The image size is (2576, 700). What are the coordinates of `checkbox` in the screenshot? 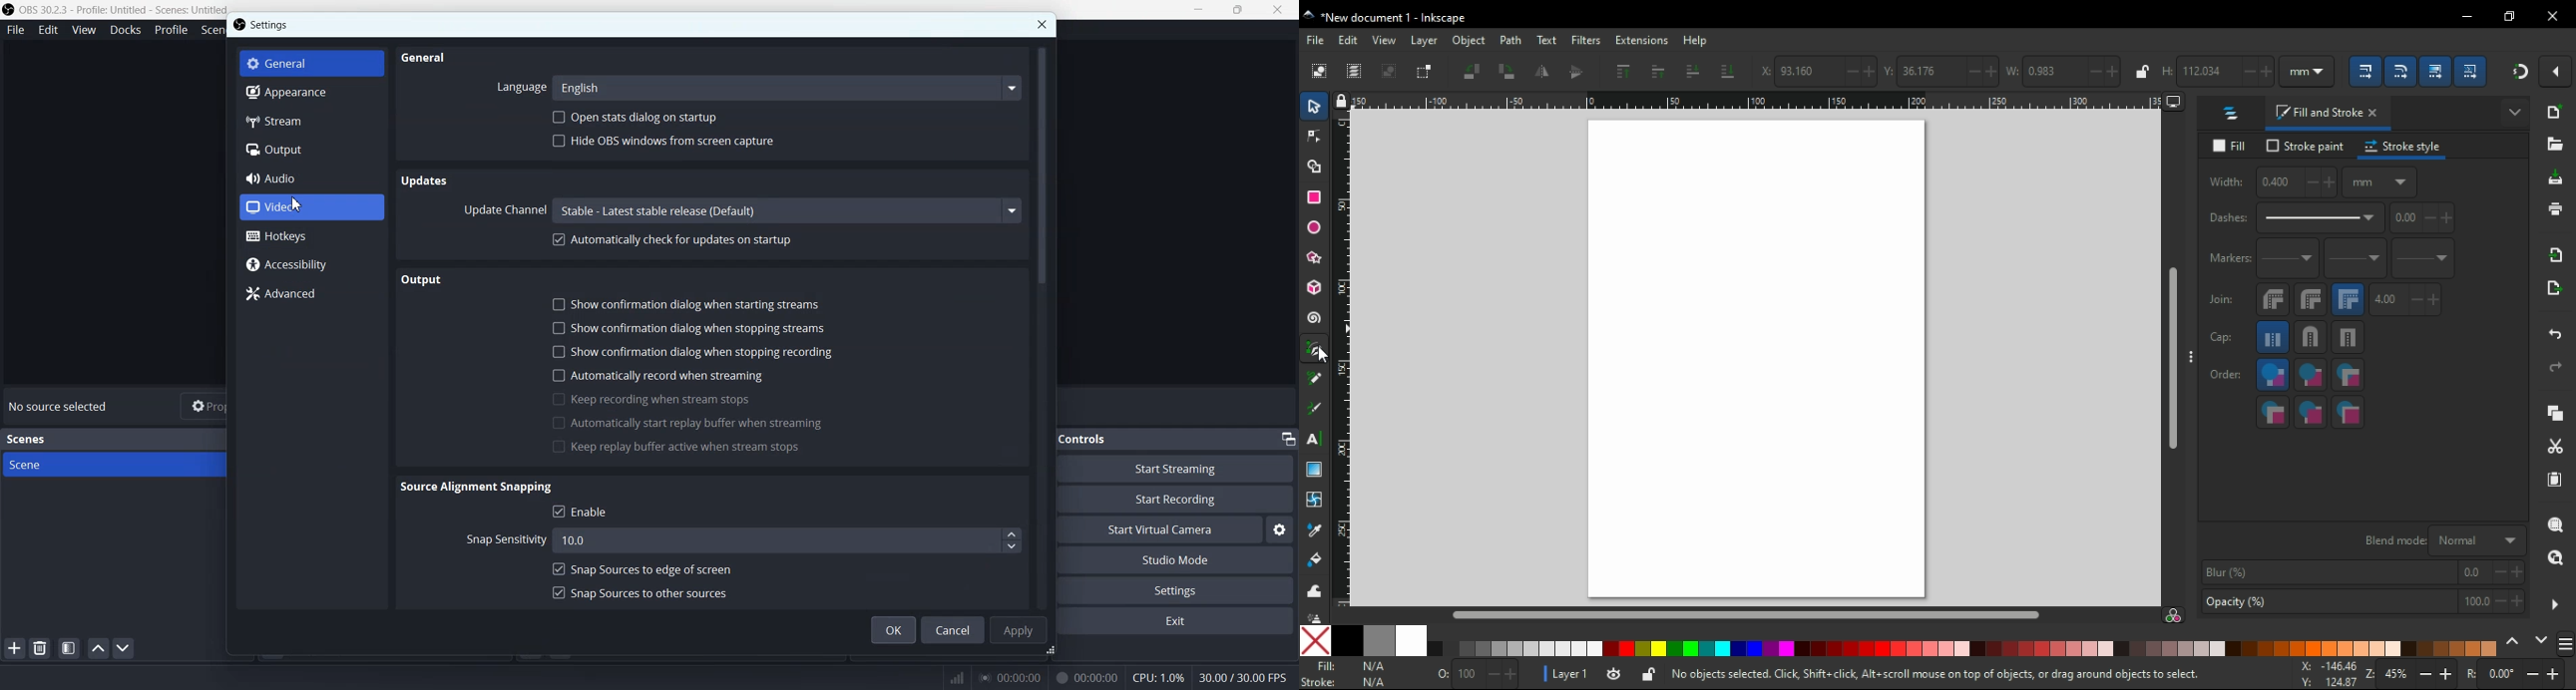 It's located at (558, 304).